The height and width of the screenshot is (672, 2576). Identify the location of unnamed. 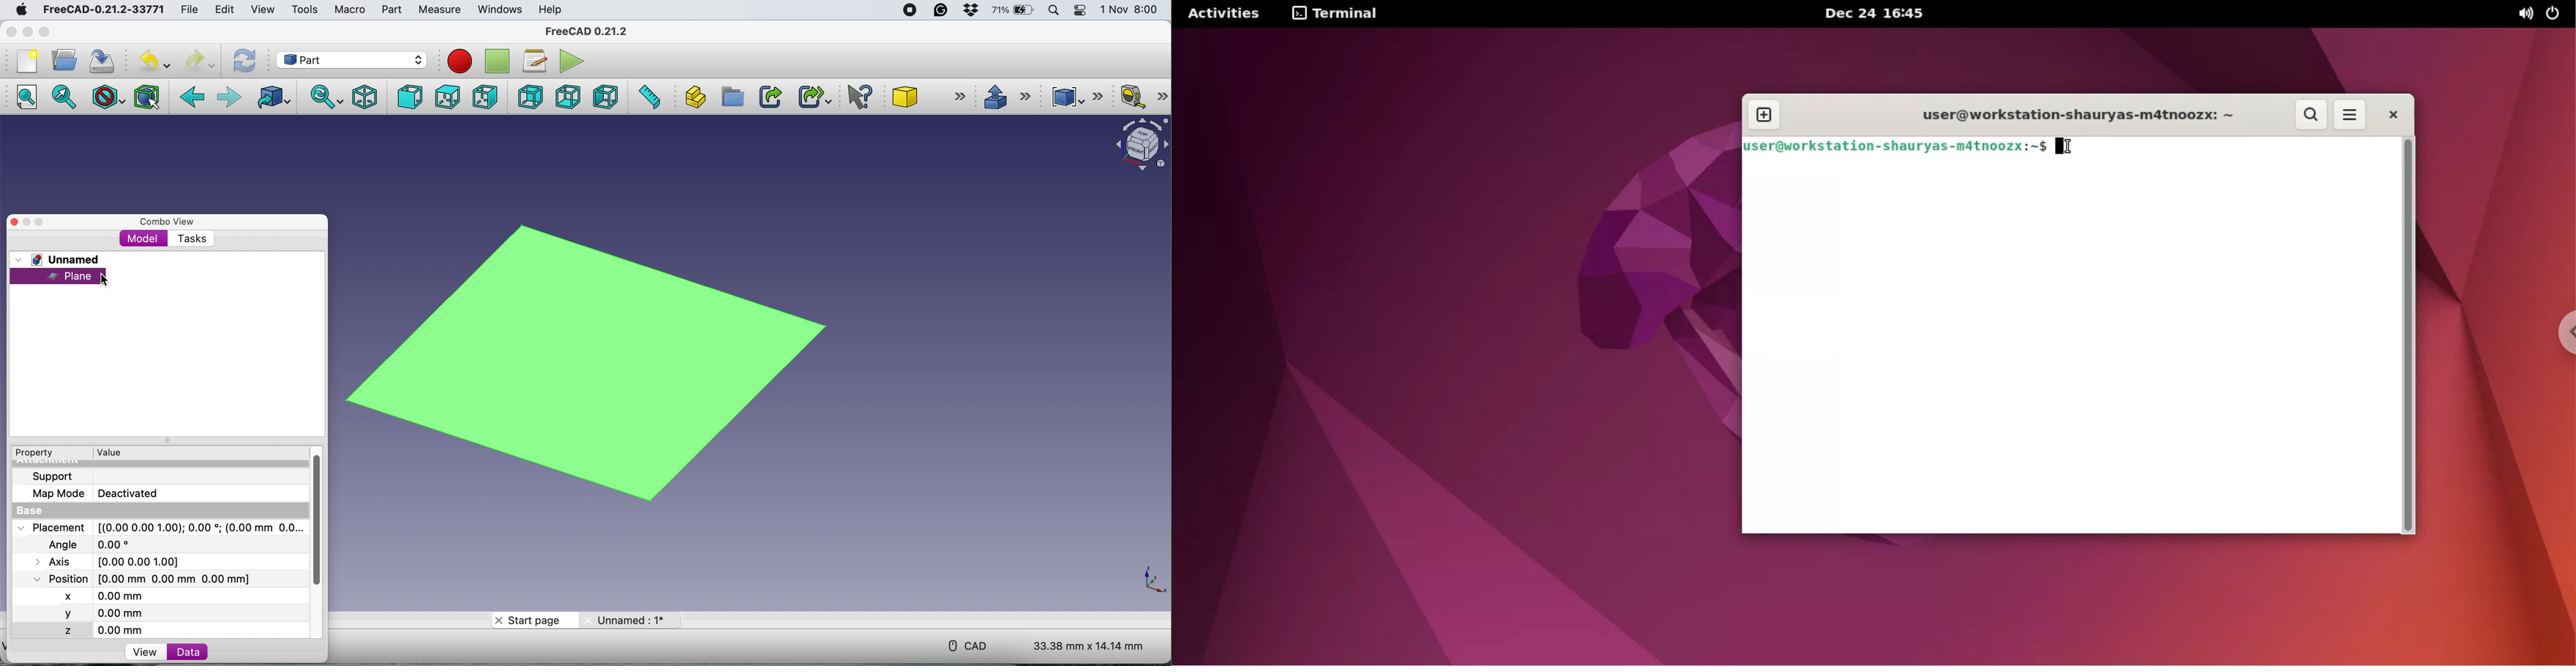
(60, 259).